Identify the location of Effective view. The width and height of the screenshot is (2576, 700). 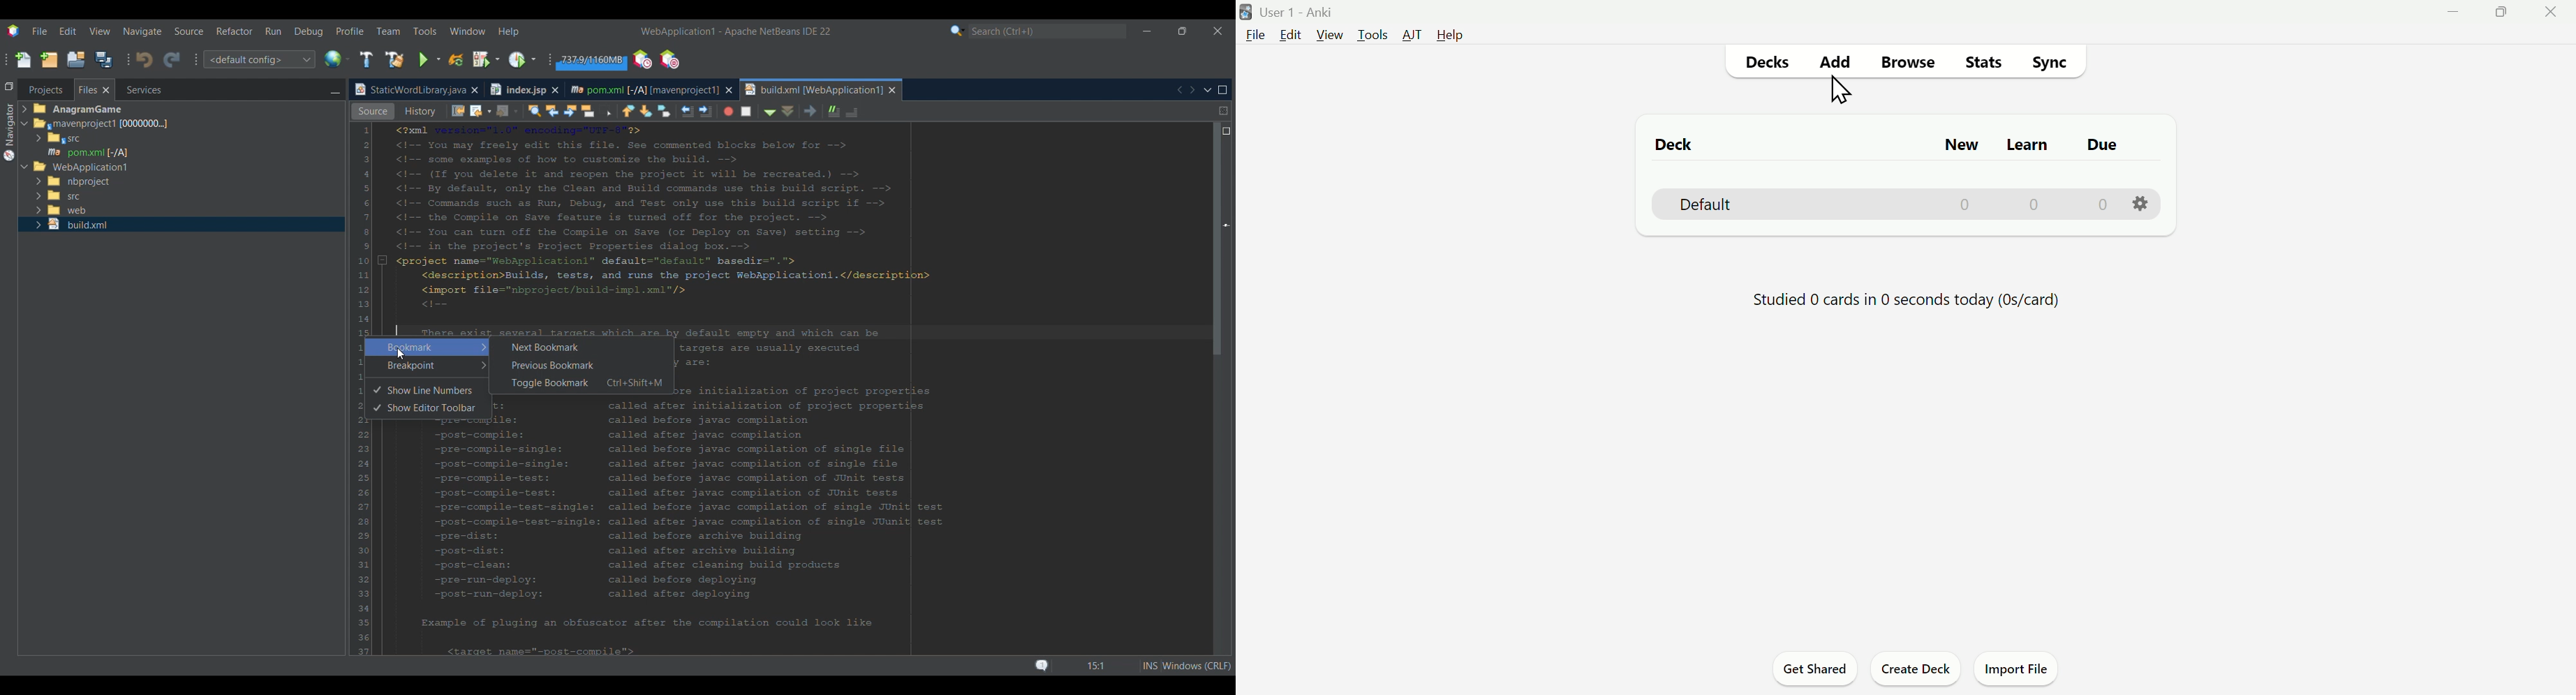
(480, 111).